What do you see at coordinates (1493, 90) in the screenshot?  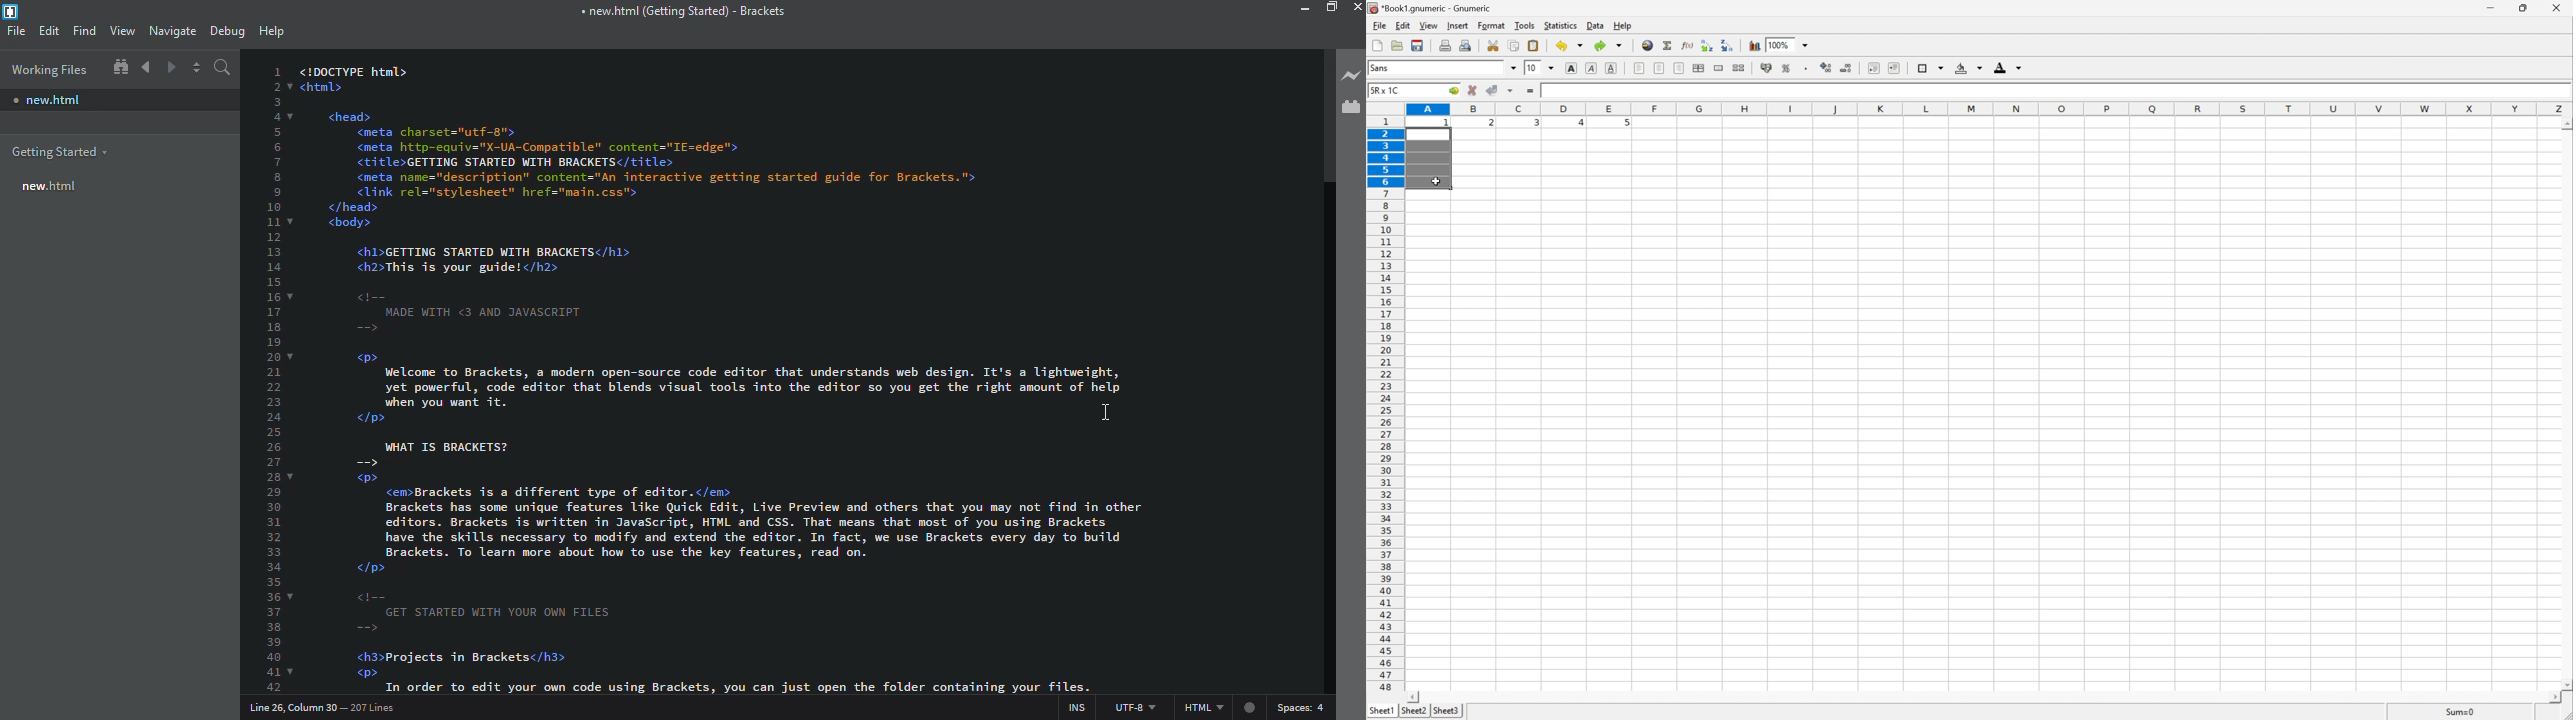 I see `accept changes` at bounding box center [1493, 90].